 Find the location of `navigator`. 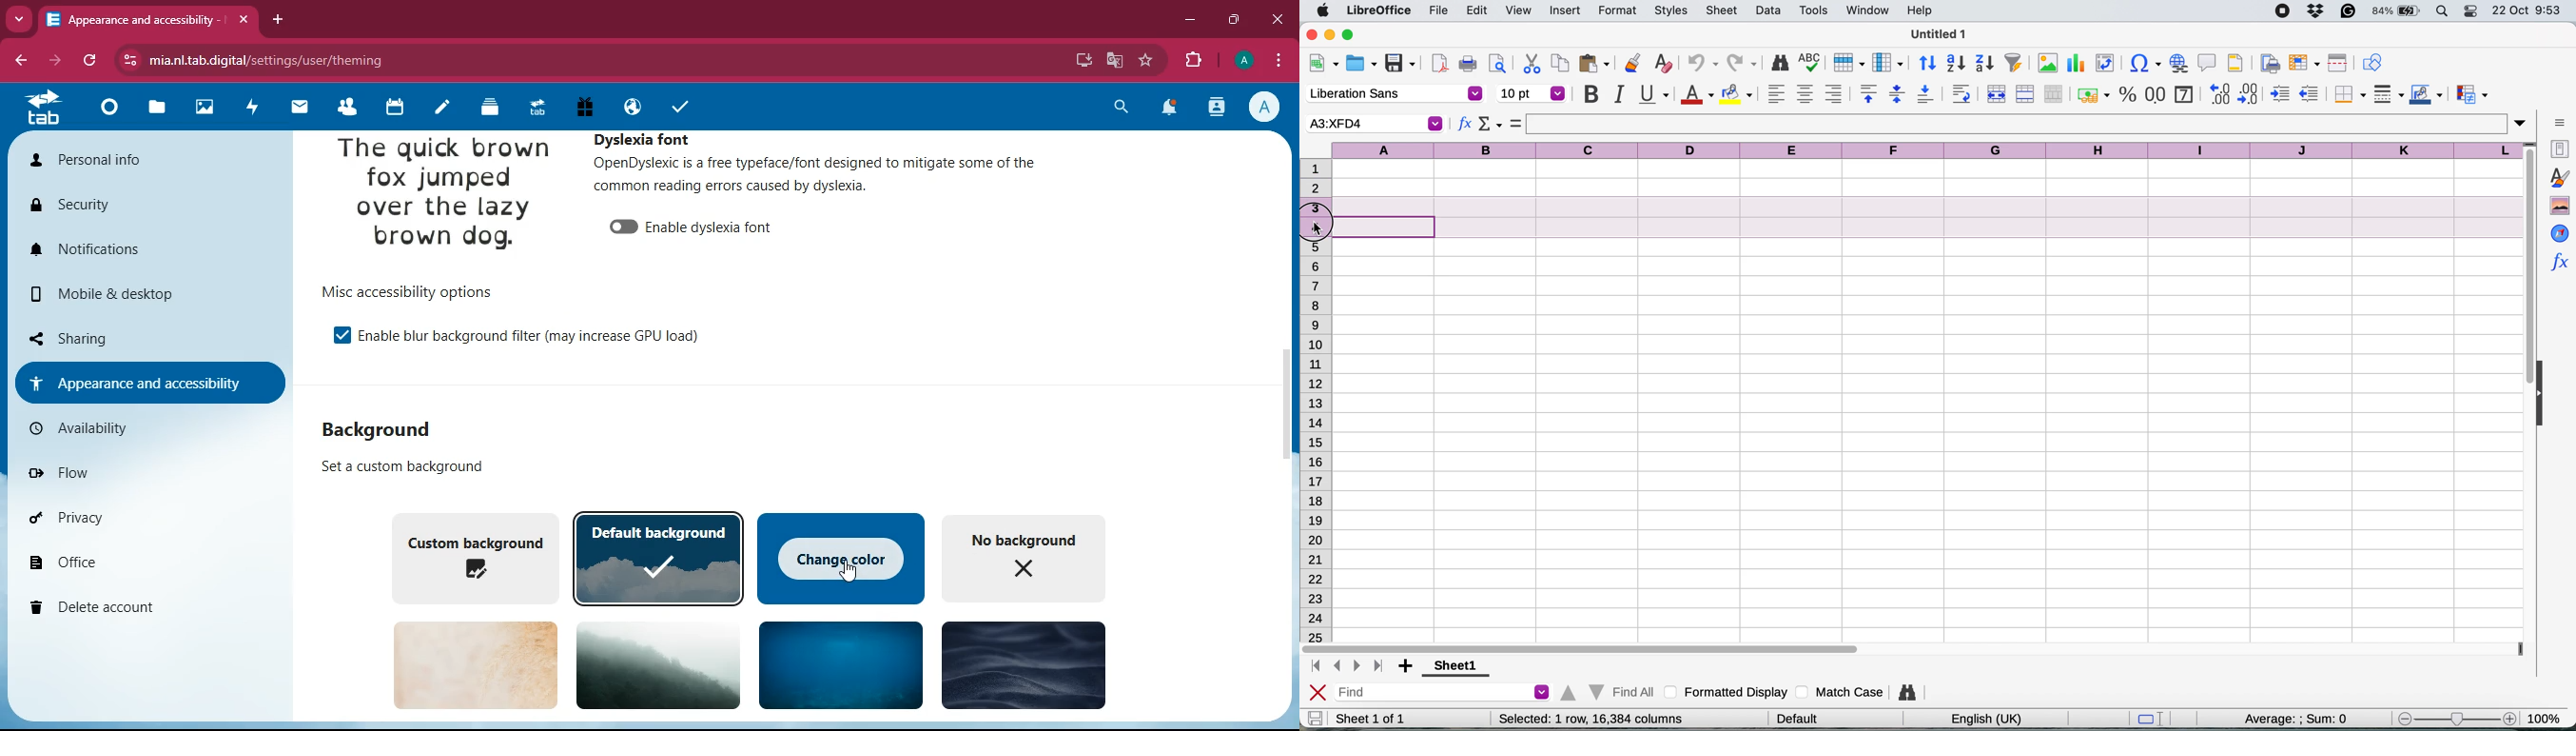

navigator is located at coordinates (2560, 232).